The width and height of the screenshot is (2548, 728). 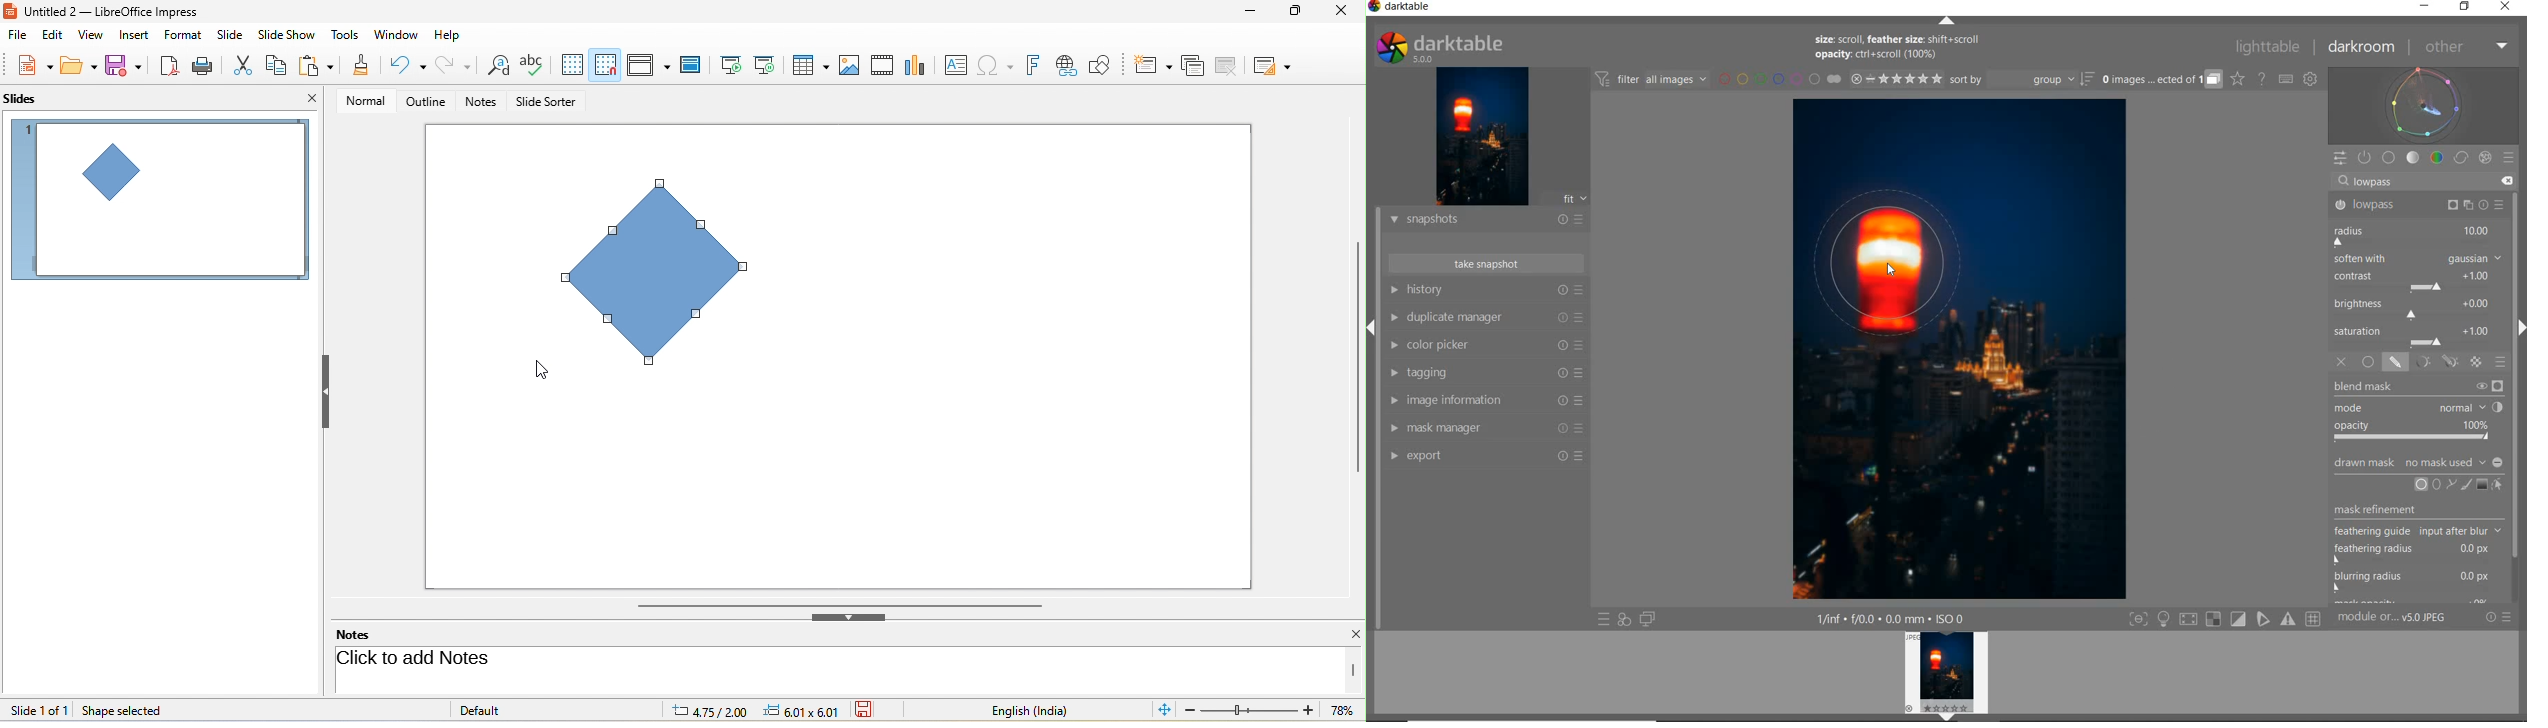 I want to click on help, so click(x=449, y=33).